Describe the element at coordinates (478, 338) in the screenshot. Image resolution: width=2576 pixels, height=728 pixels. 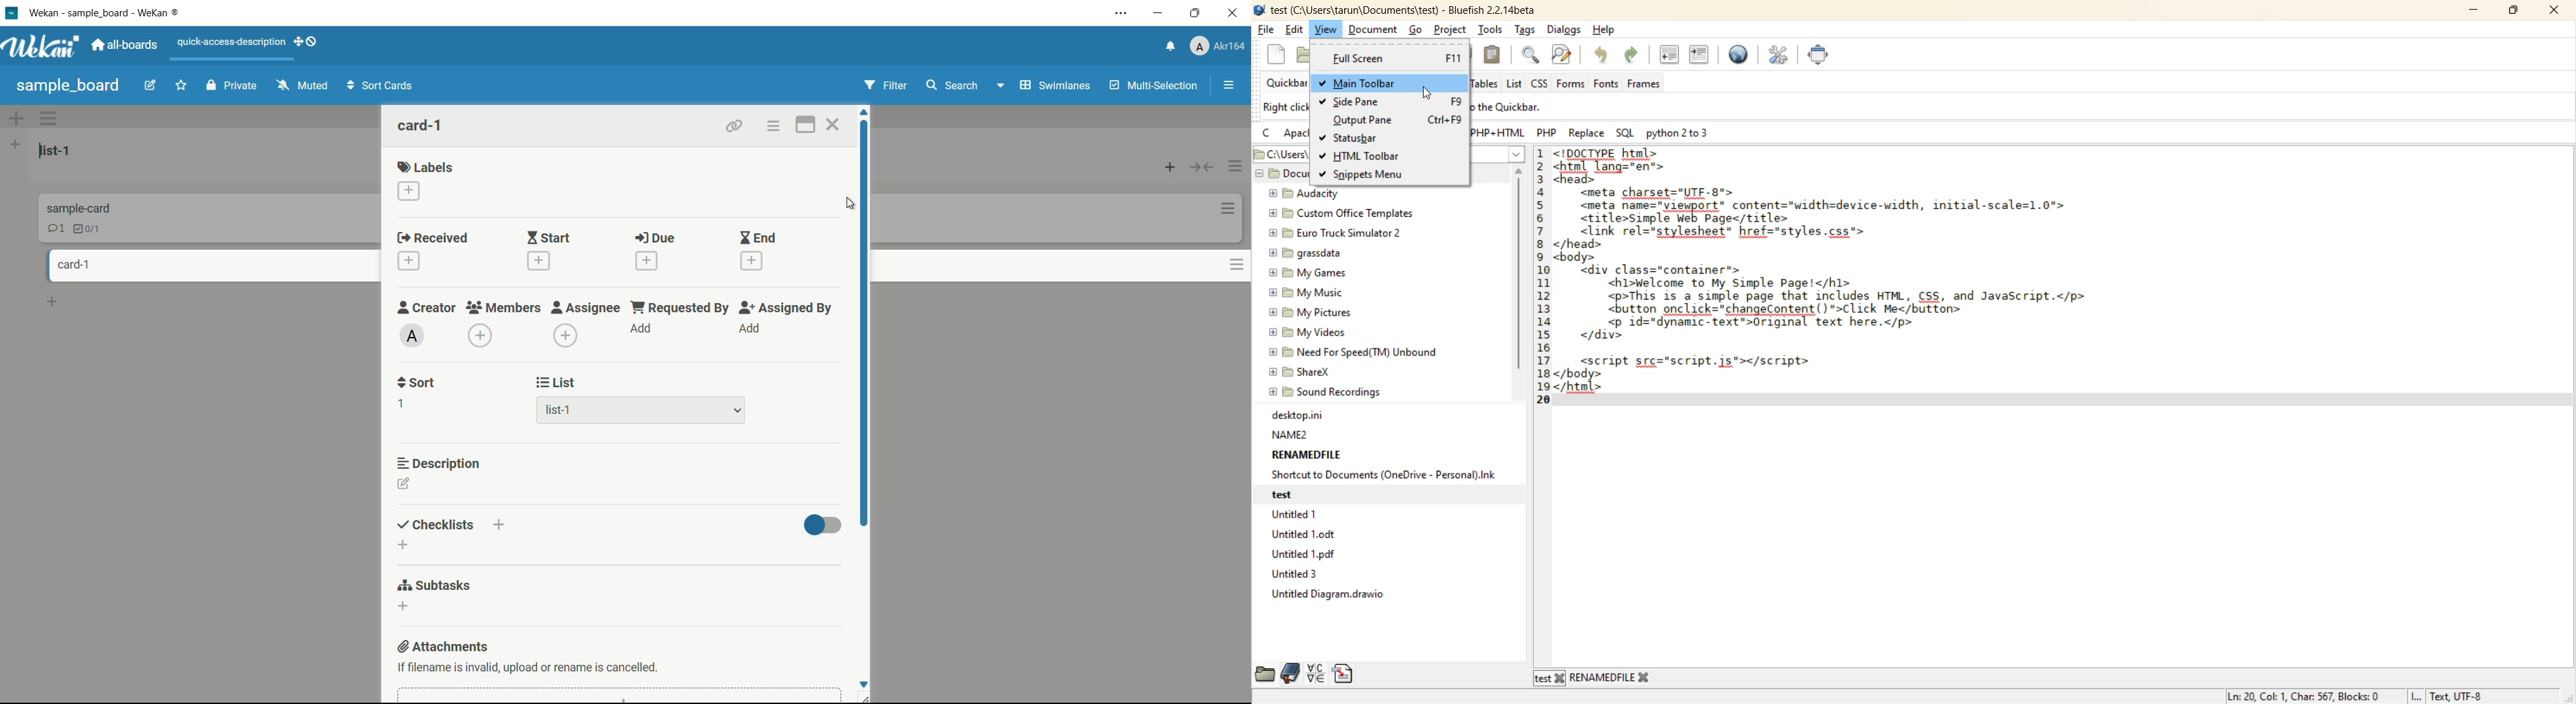
I see `add member` at that location.